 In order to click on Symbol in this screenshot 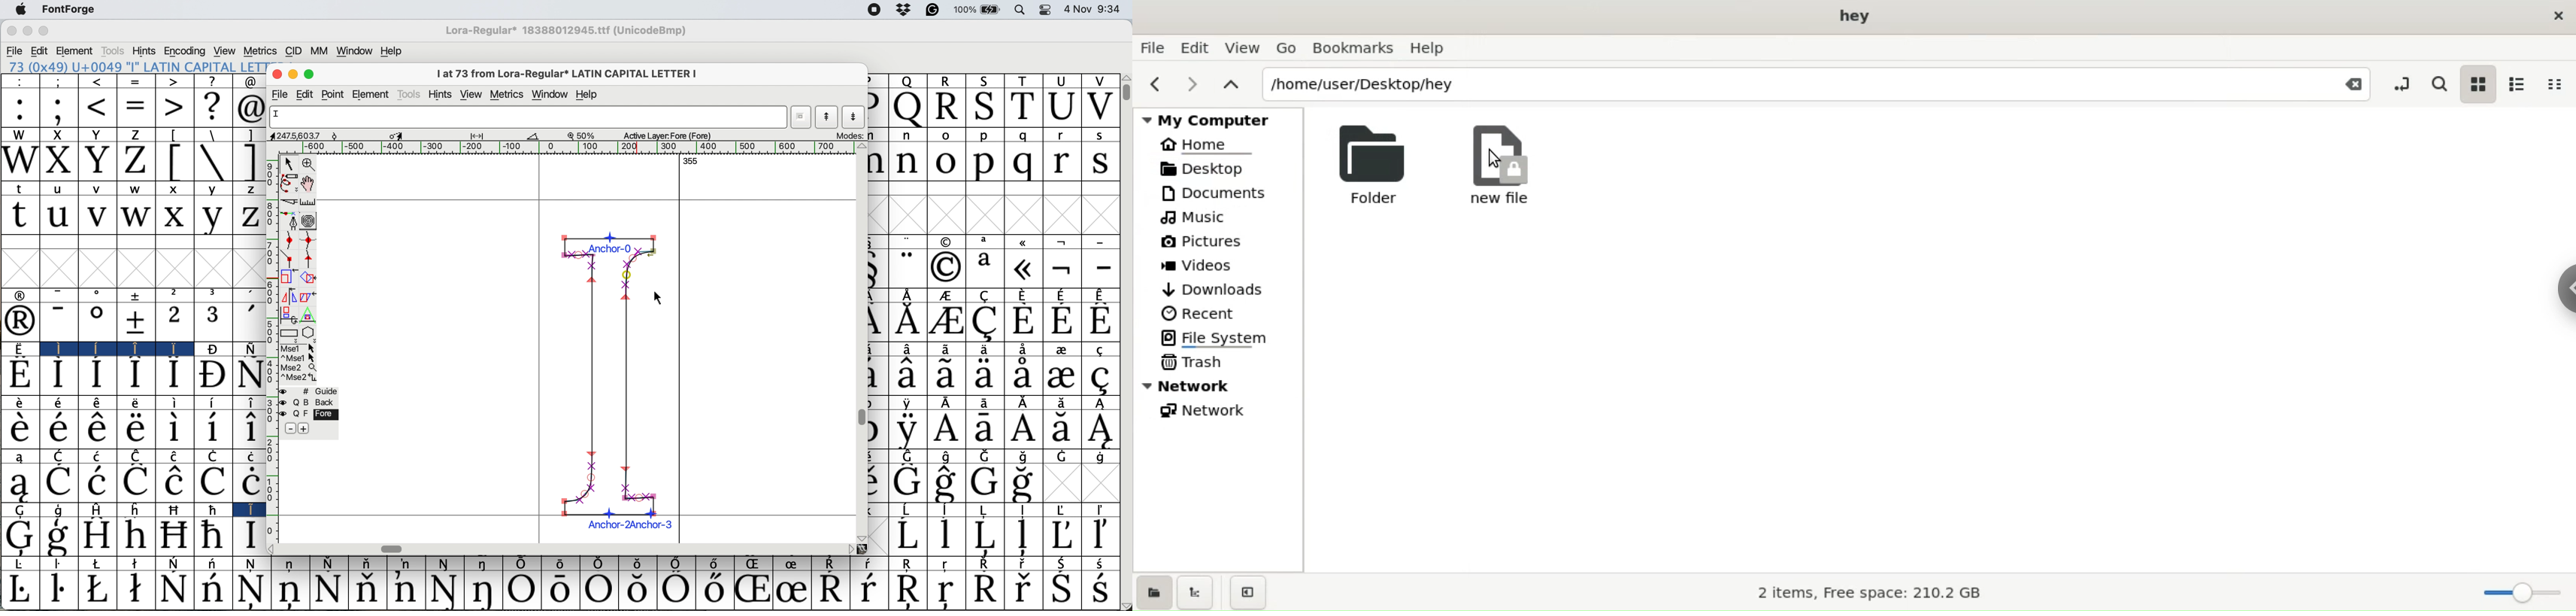, I will do `click(950, 510)`.